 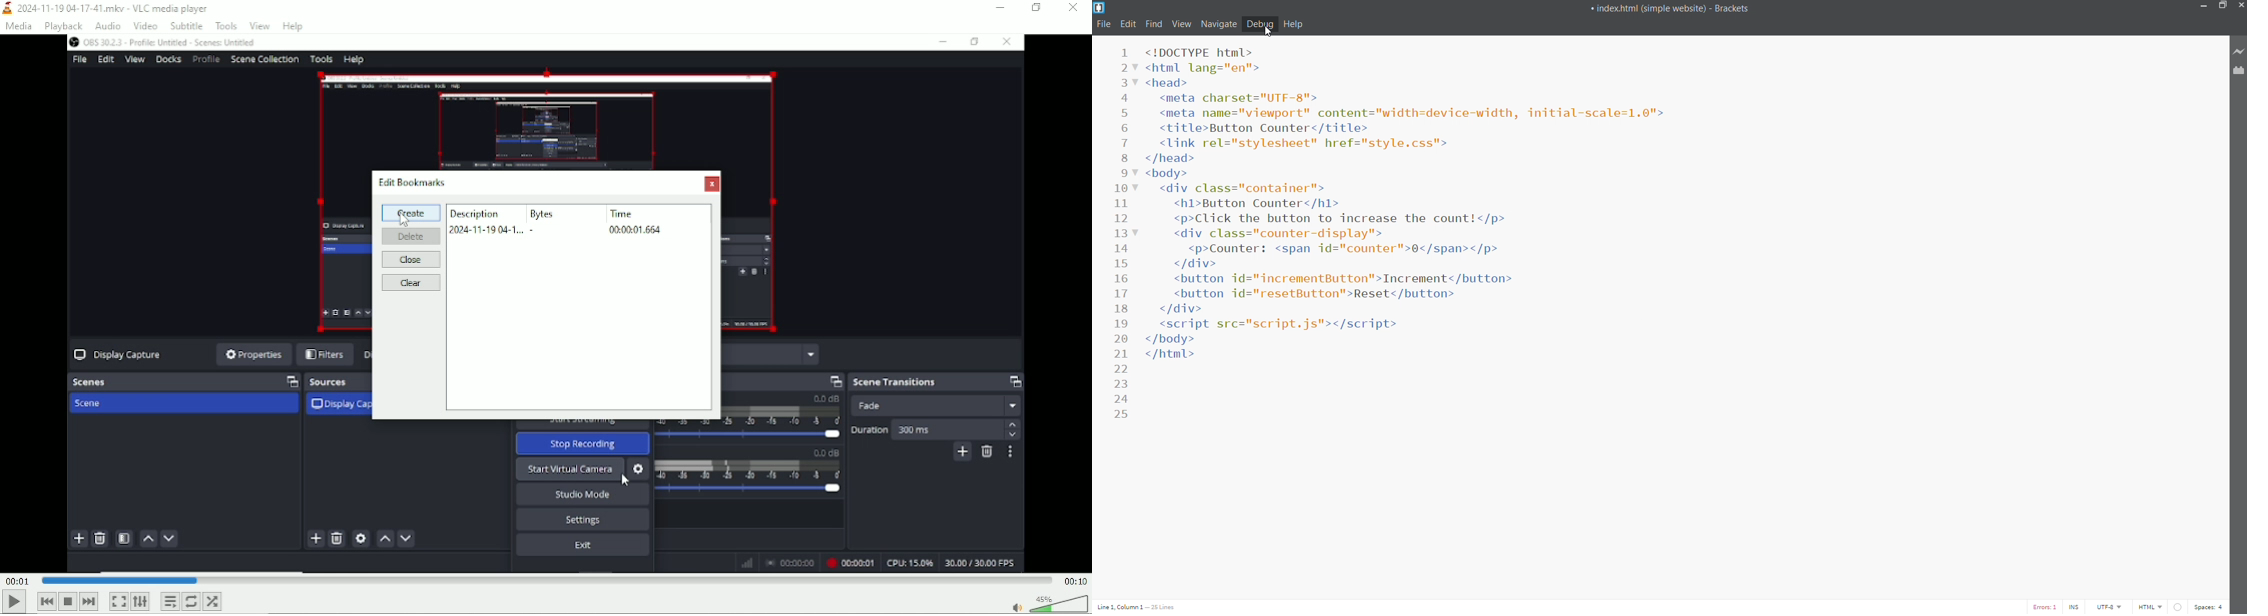 What do you see at coordinates (1103, 25) in the screenshot?
I see `file` at bounding box center [1103, 25].